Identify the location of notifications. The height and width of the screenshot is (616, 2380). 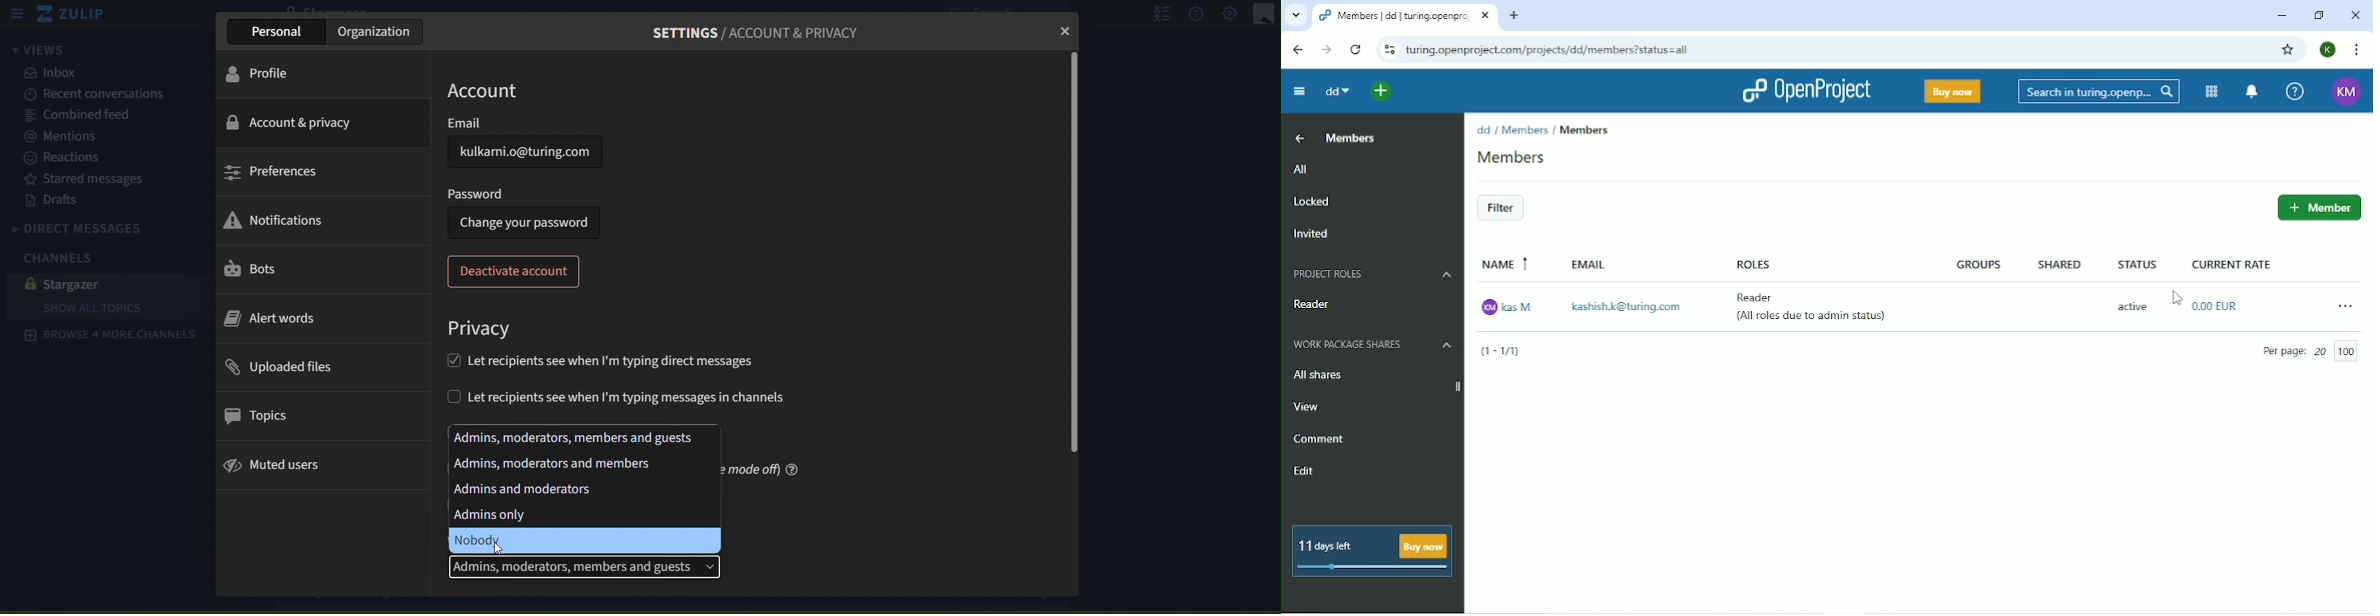
(273, 221).